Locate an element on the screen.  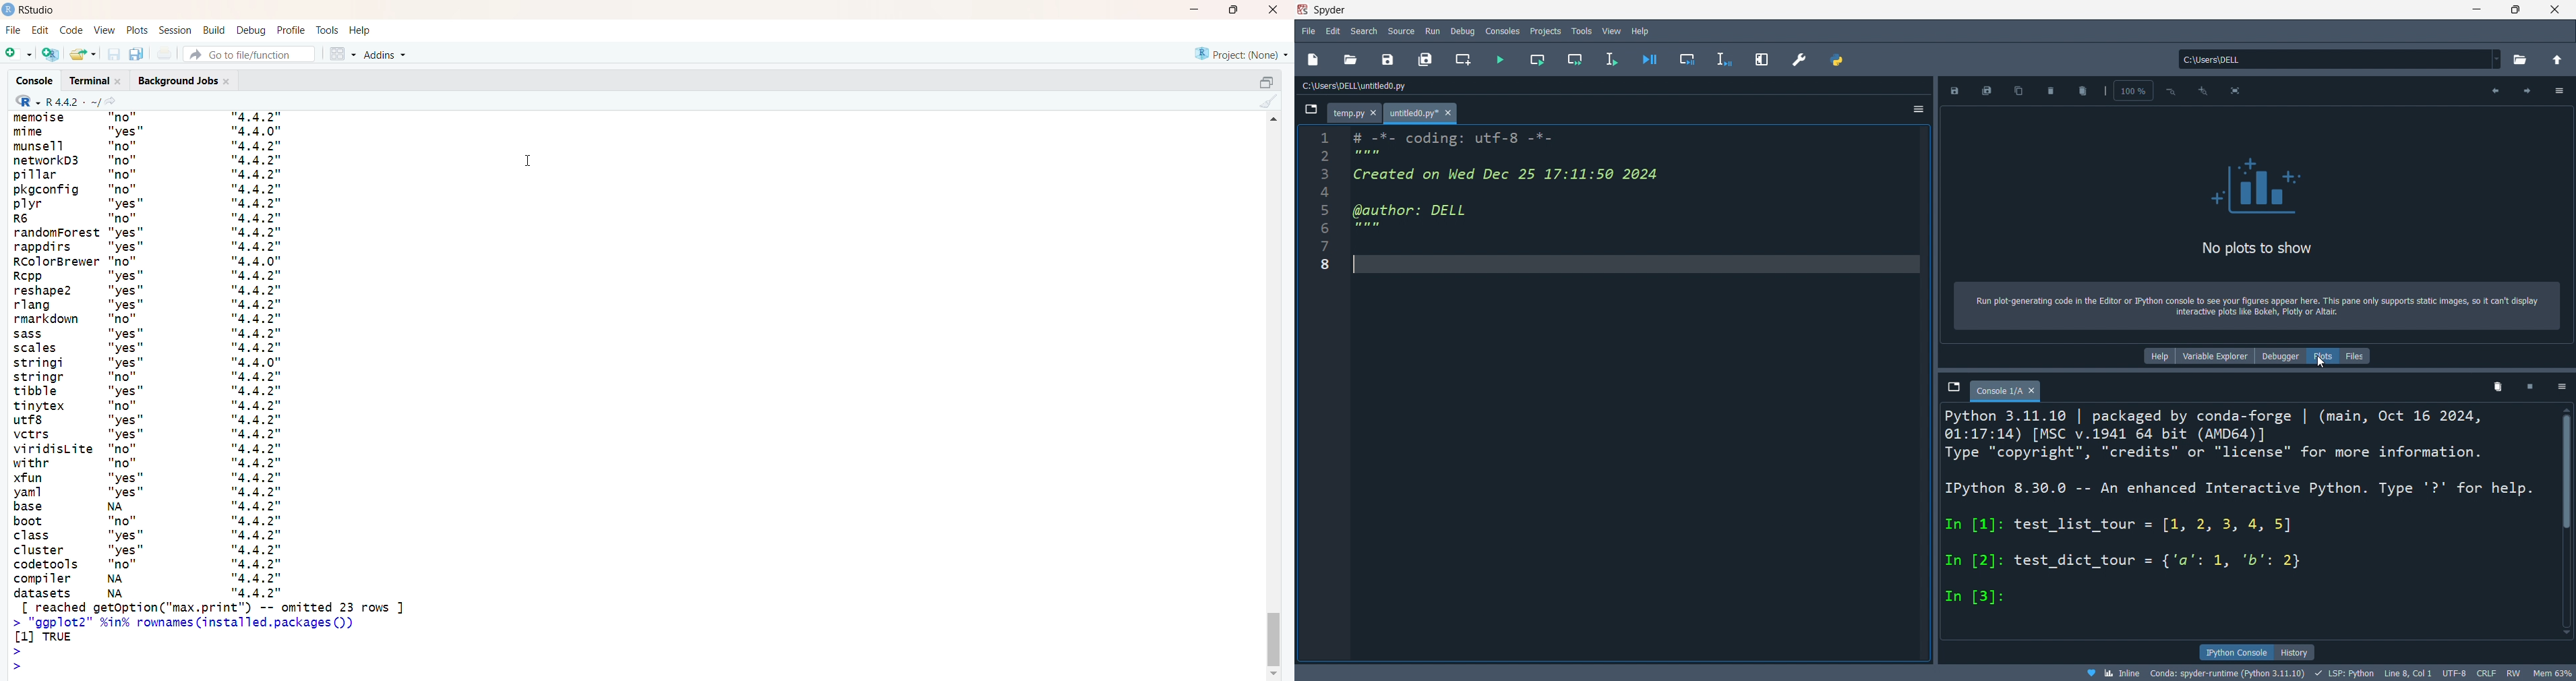
delete is located at coordinates (2053, 92).